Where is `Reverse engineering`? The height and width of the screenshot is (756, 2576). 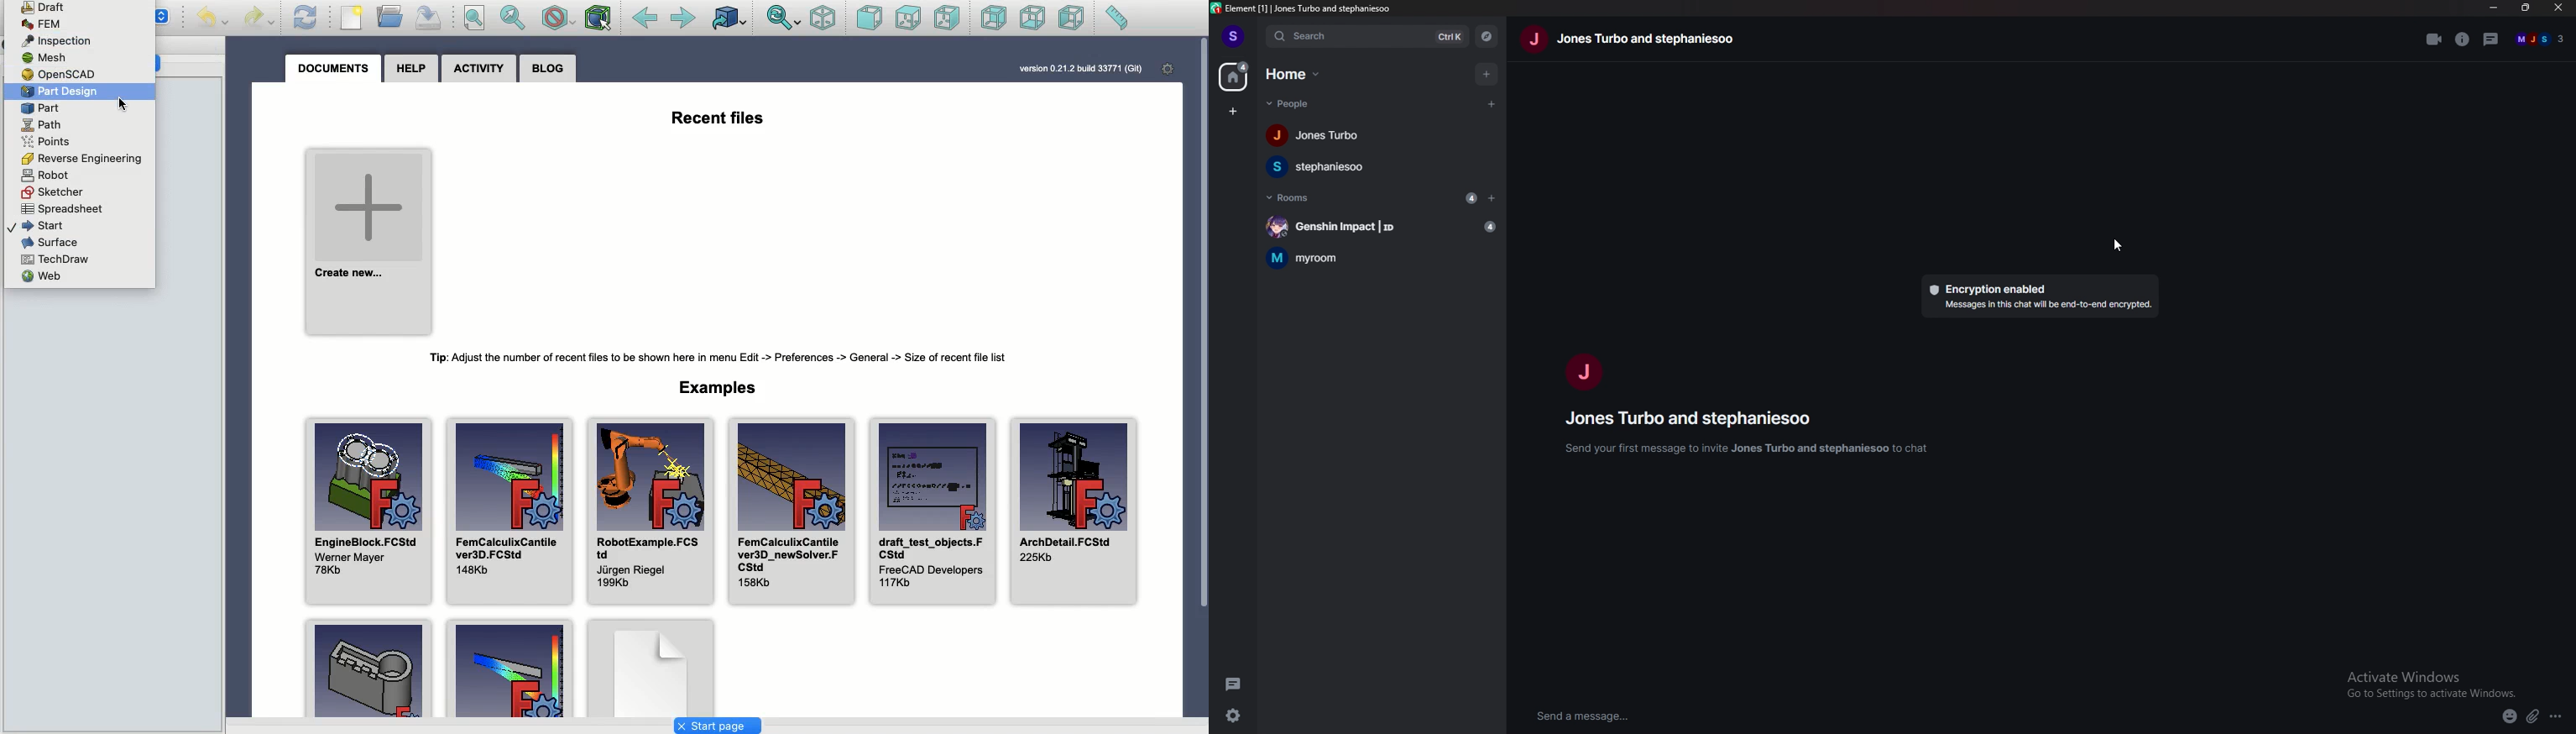 Reverse engineering is located at coordinates (83, 159).